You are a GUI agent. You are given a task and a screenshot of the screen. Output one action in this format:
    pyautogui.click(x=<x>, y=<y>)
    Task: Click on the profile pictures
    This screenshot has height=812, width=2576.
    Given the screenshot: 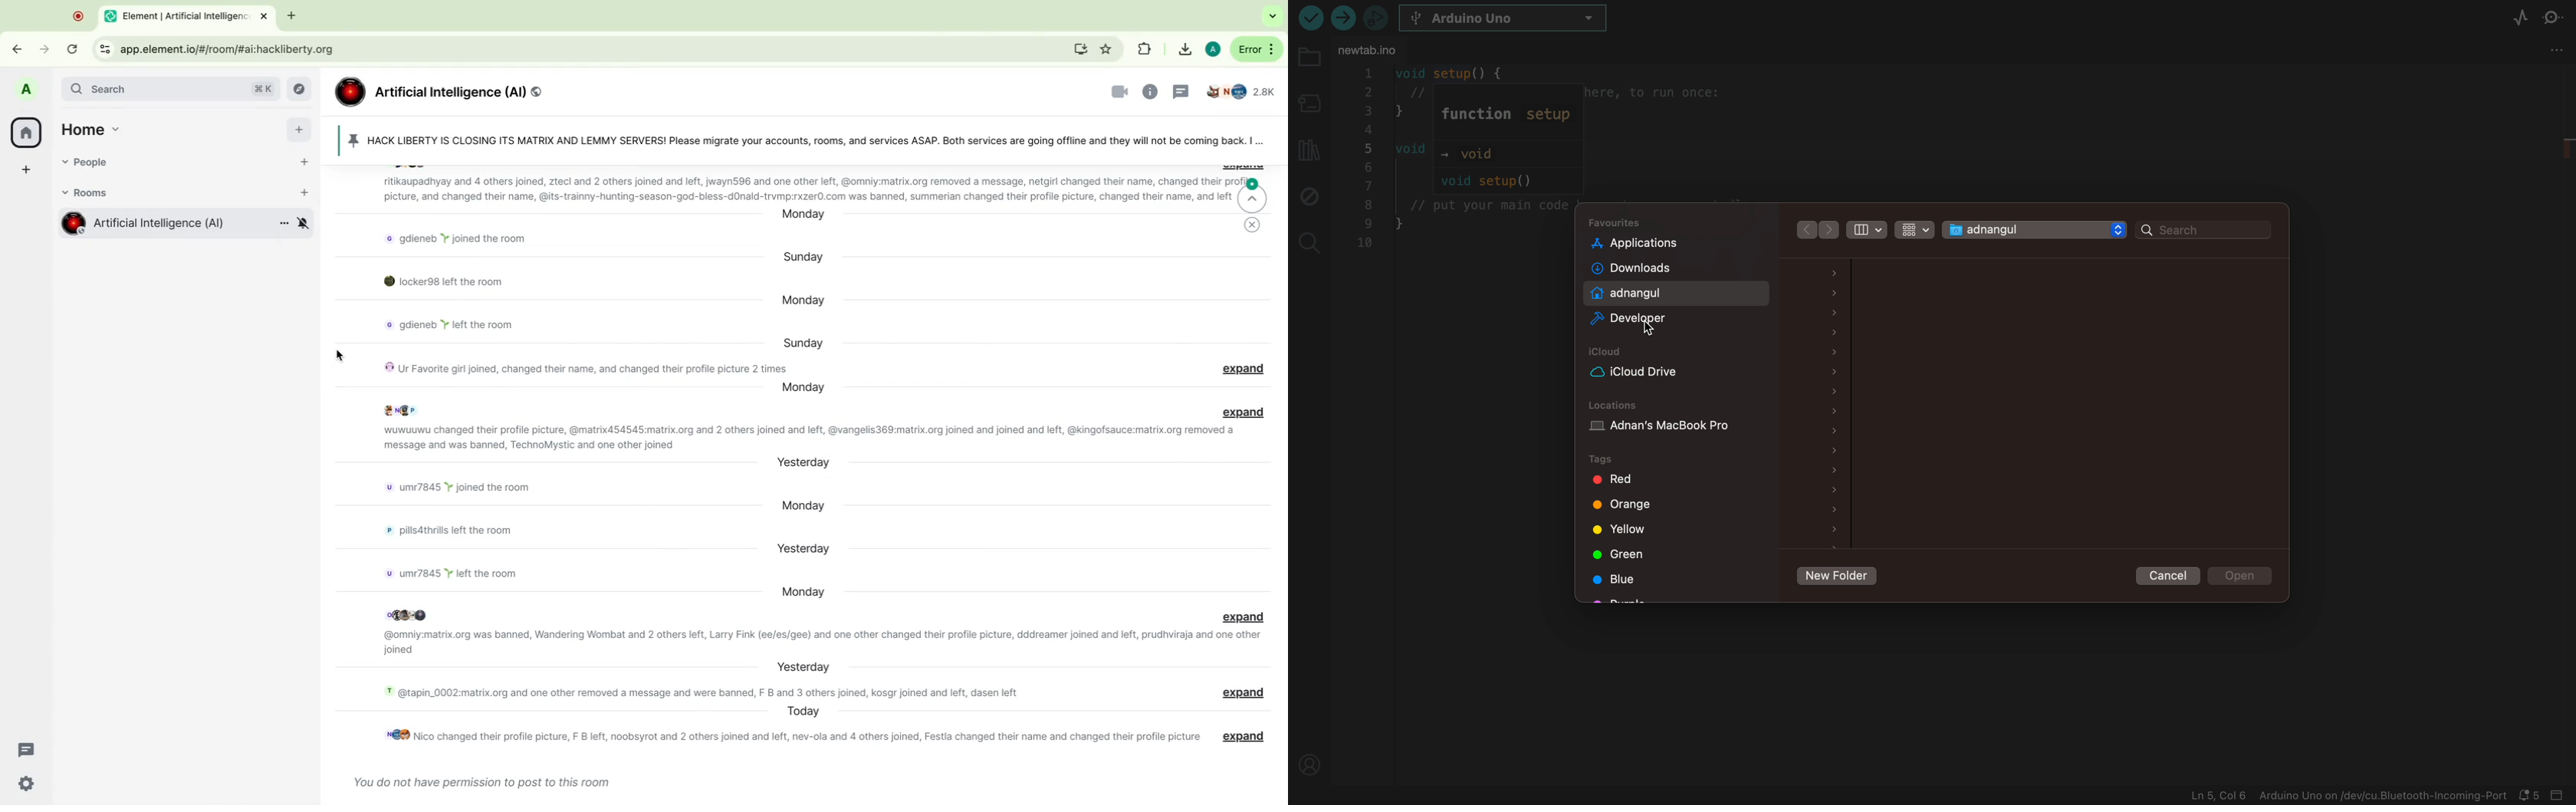 What is the action you would take?
    pyautogui.click(x=406, y=409)
    